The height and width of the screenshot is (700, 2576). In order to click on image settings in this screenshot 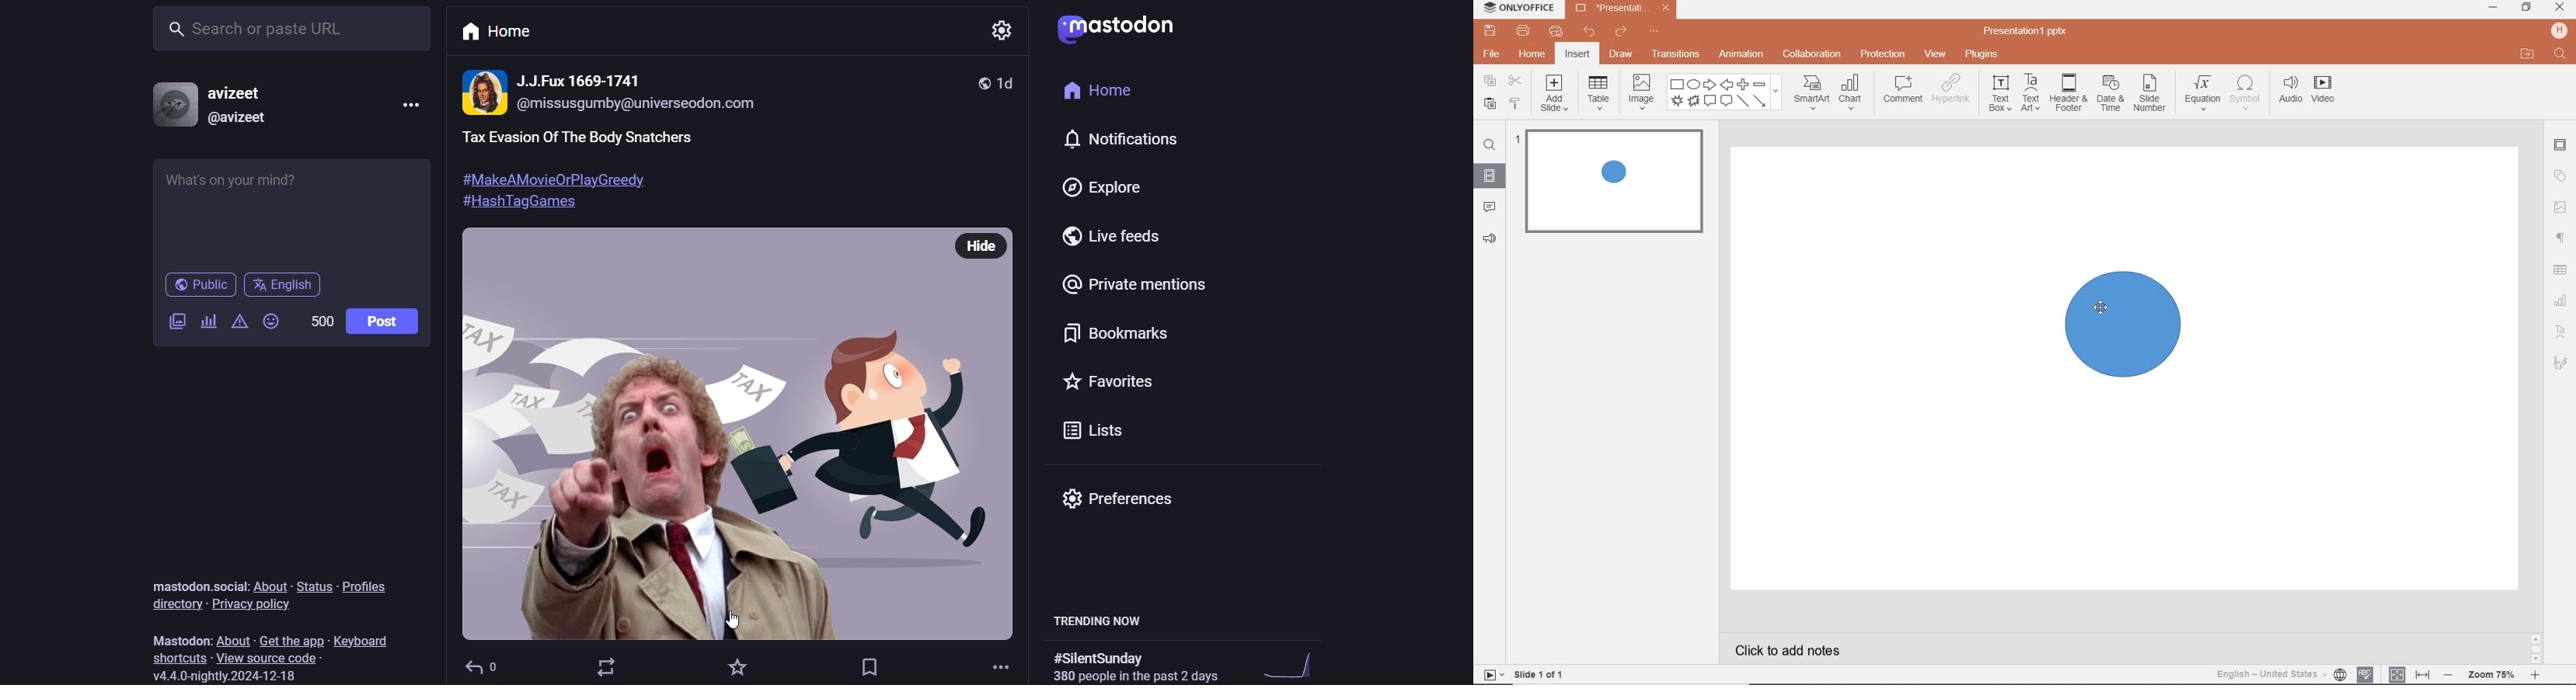, I will do `click(2562, 206)`.